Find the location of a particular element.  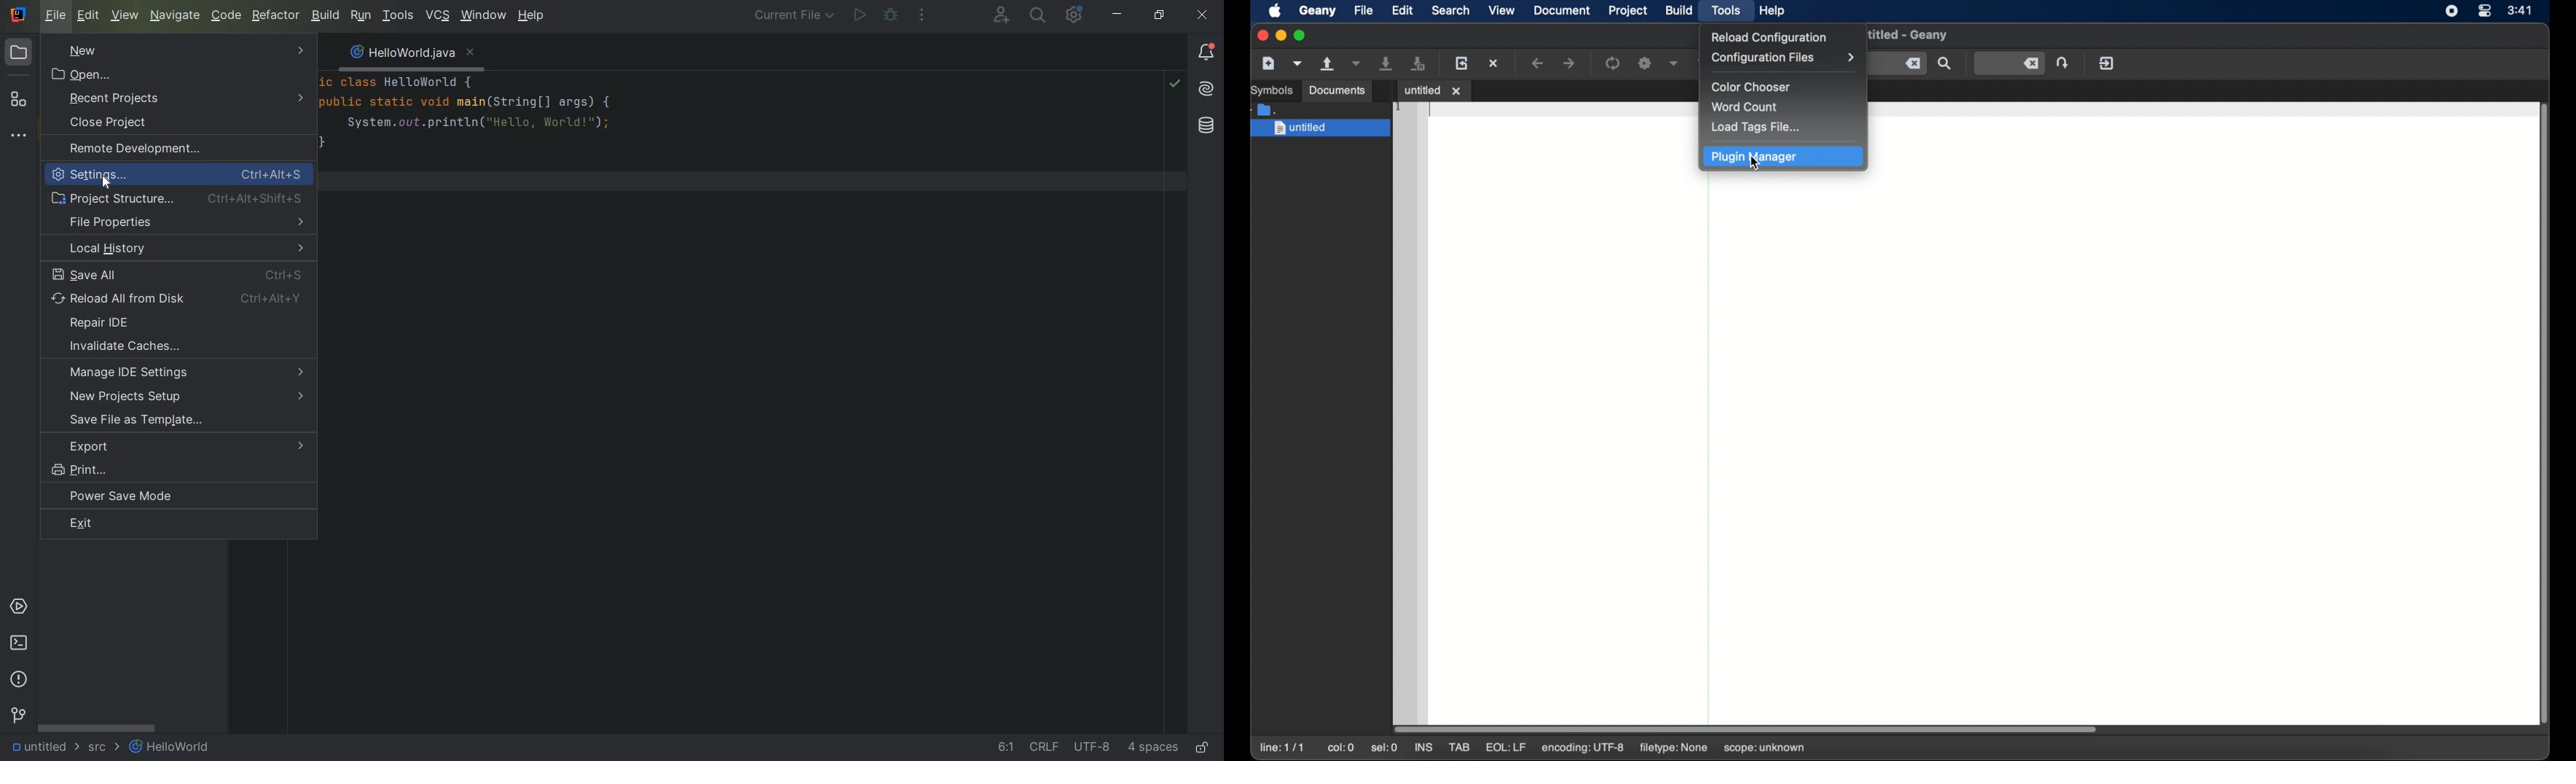

VIEW is located at coordinates (125, 15).